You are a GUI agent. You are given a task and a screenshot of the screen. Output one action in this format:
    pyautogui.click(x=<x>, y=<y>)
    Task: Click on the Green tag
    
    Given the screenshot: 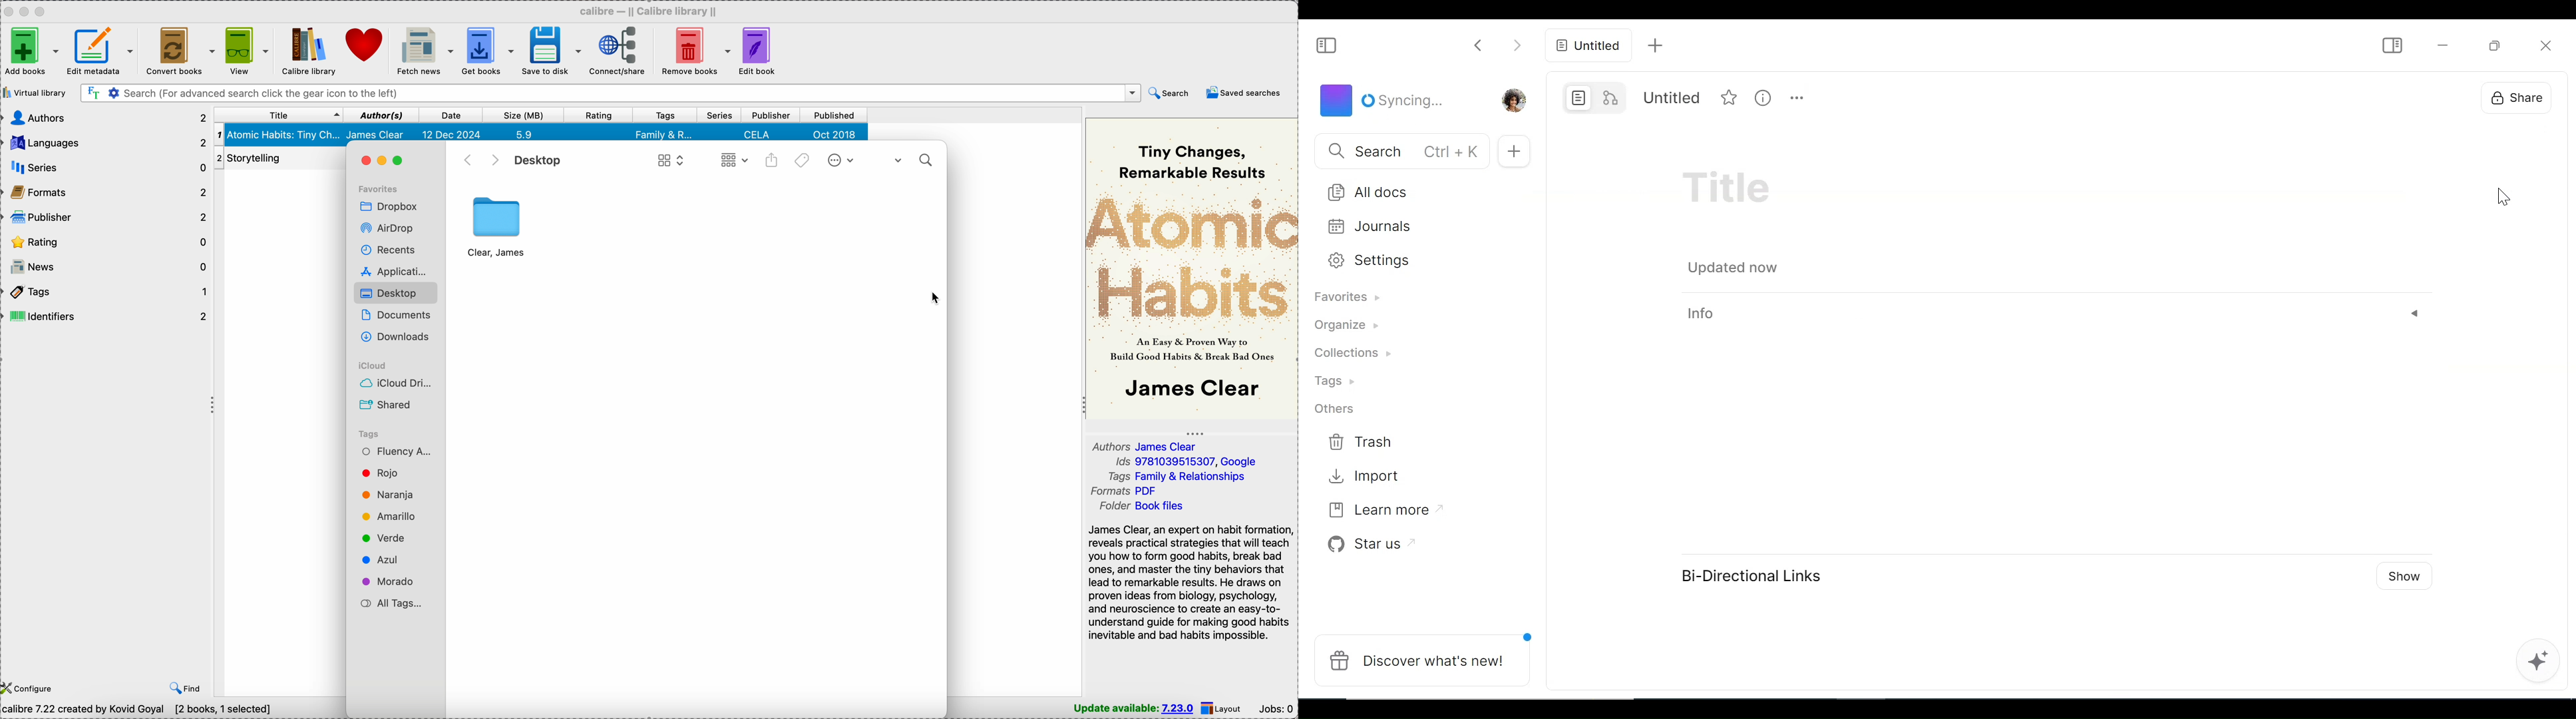 What is the action you would take?
    pyautogui.click(x=384, y=537)
    